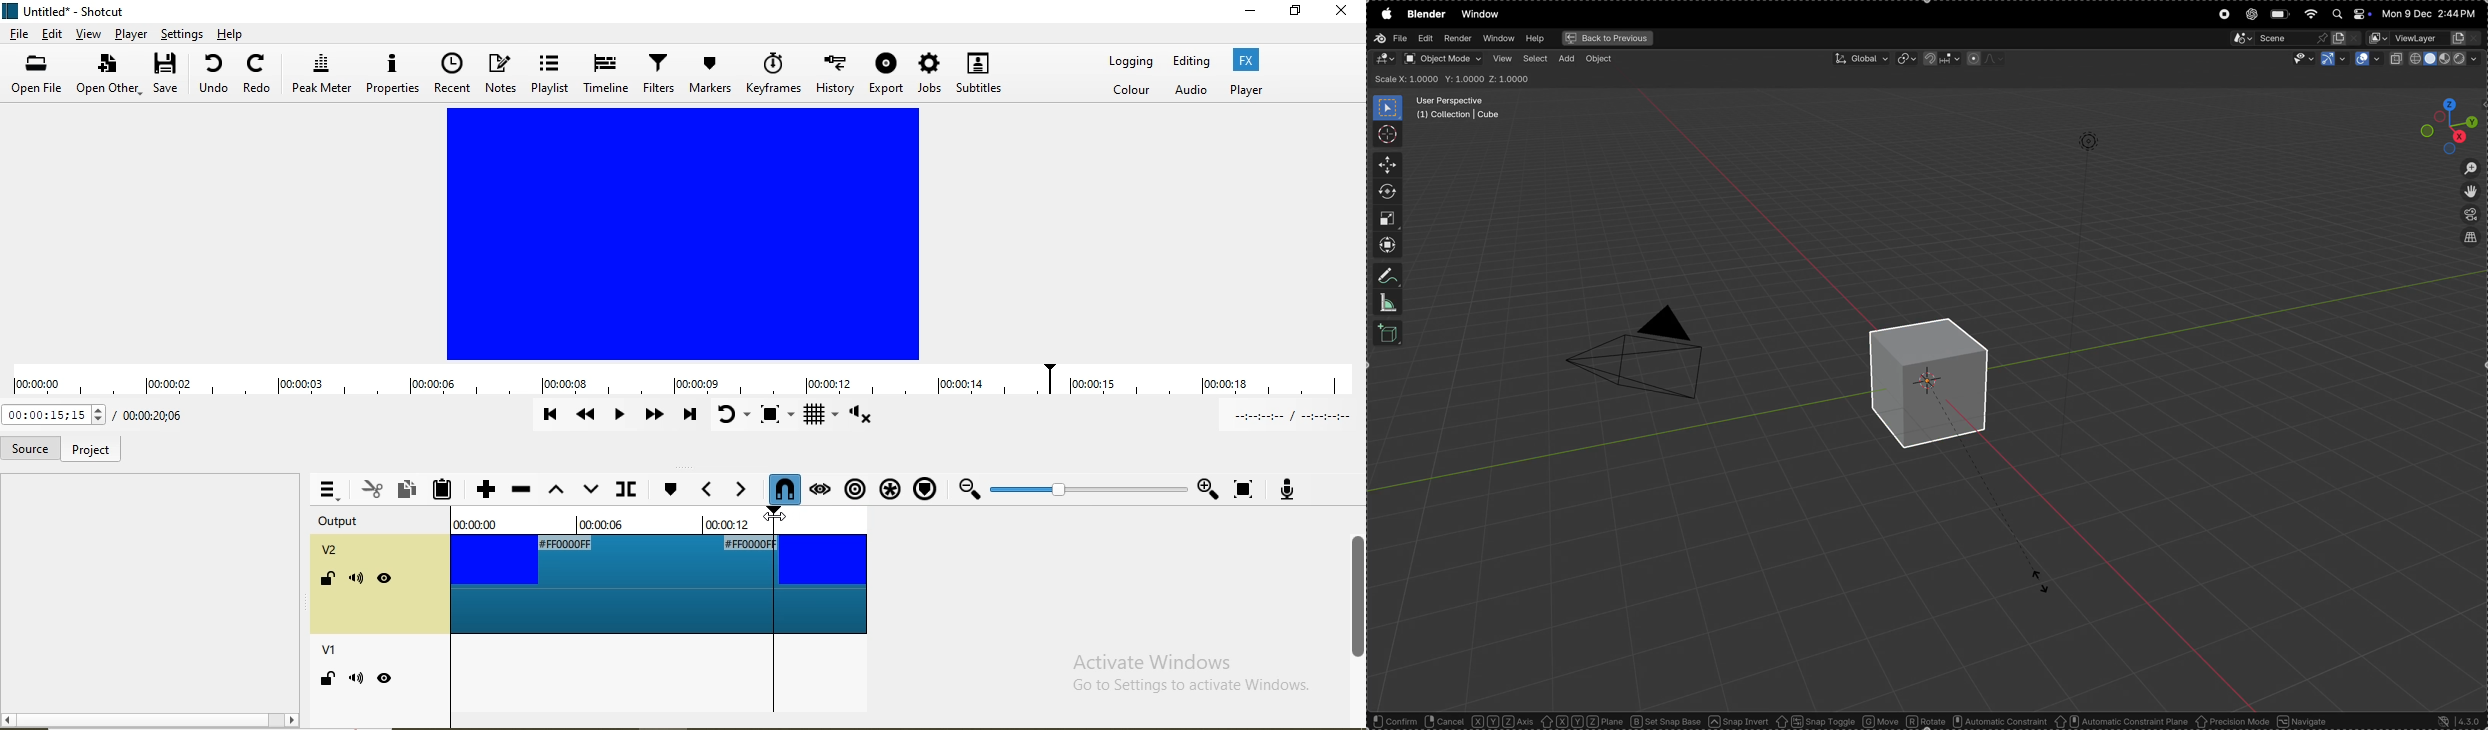 The image size is (2492, 756). I want to click on Player, so click(1246, 89).